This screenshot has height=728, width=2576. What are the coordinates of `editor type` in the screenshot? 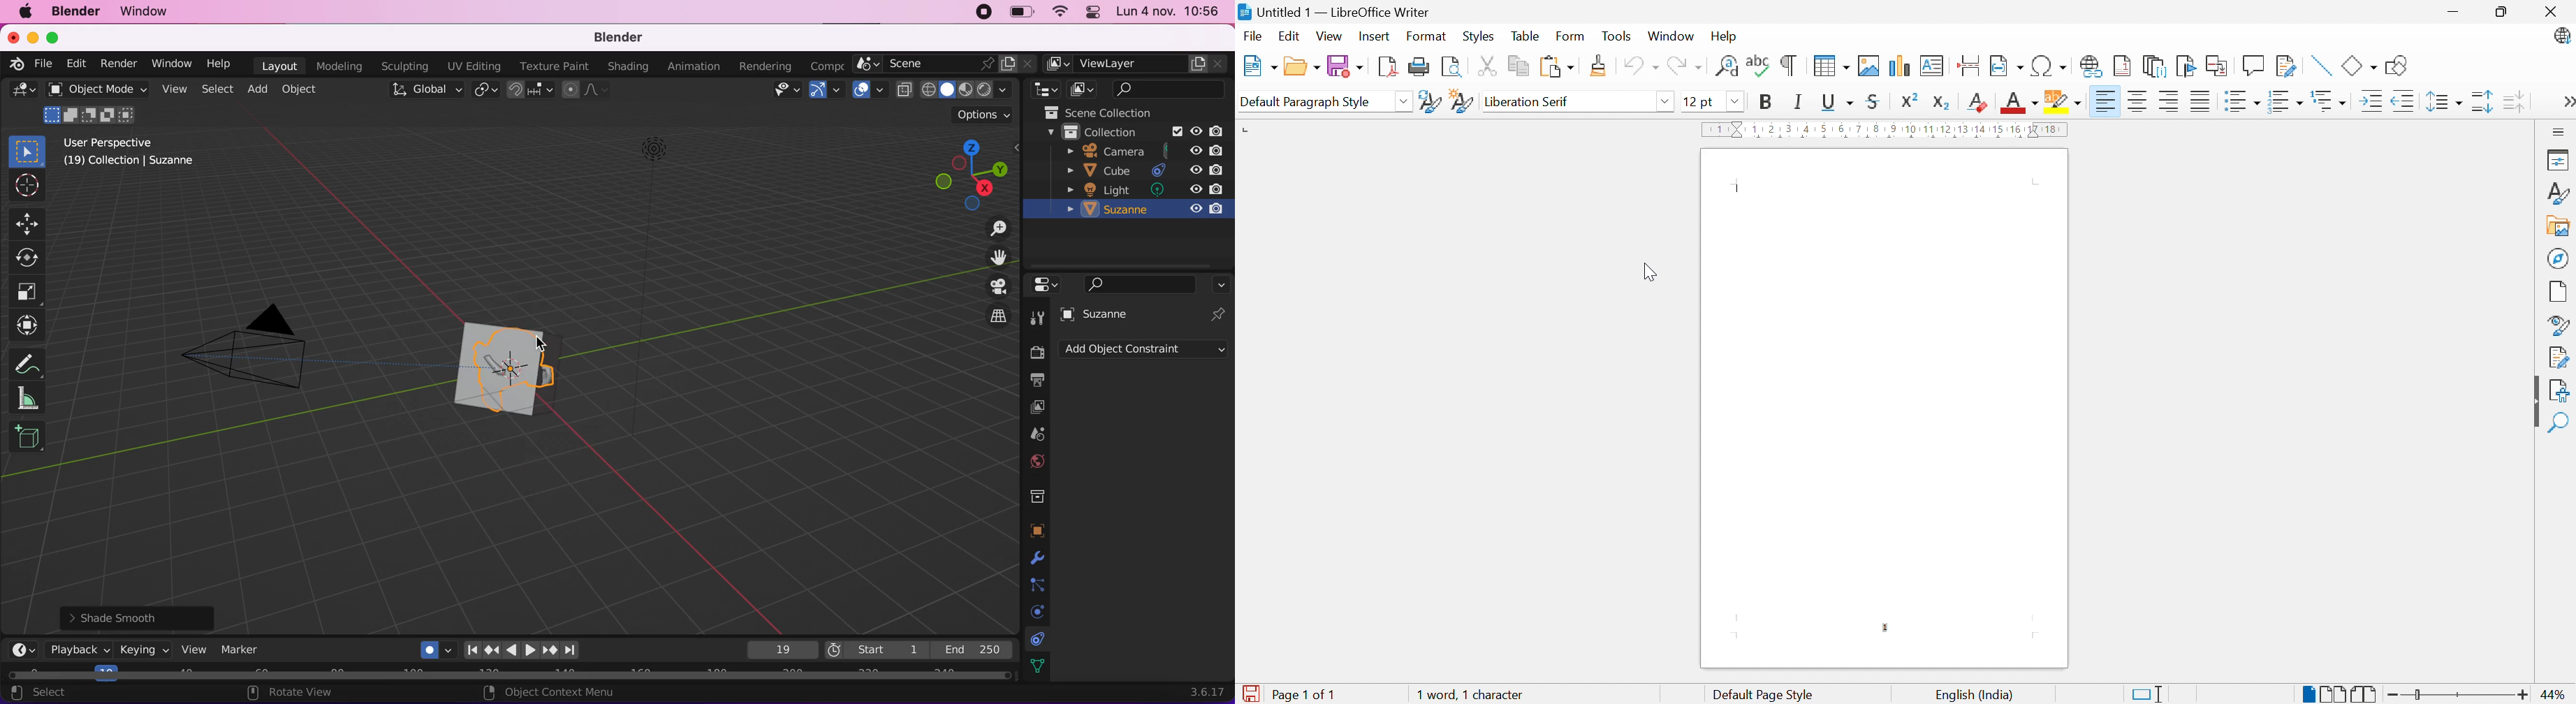 It's located at (23, 92).